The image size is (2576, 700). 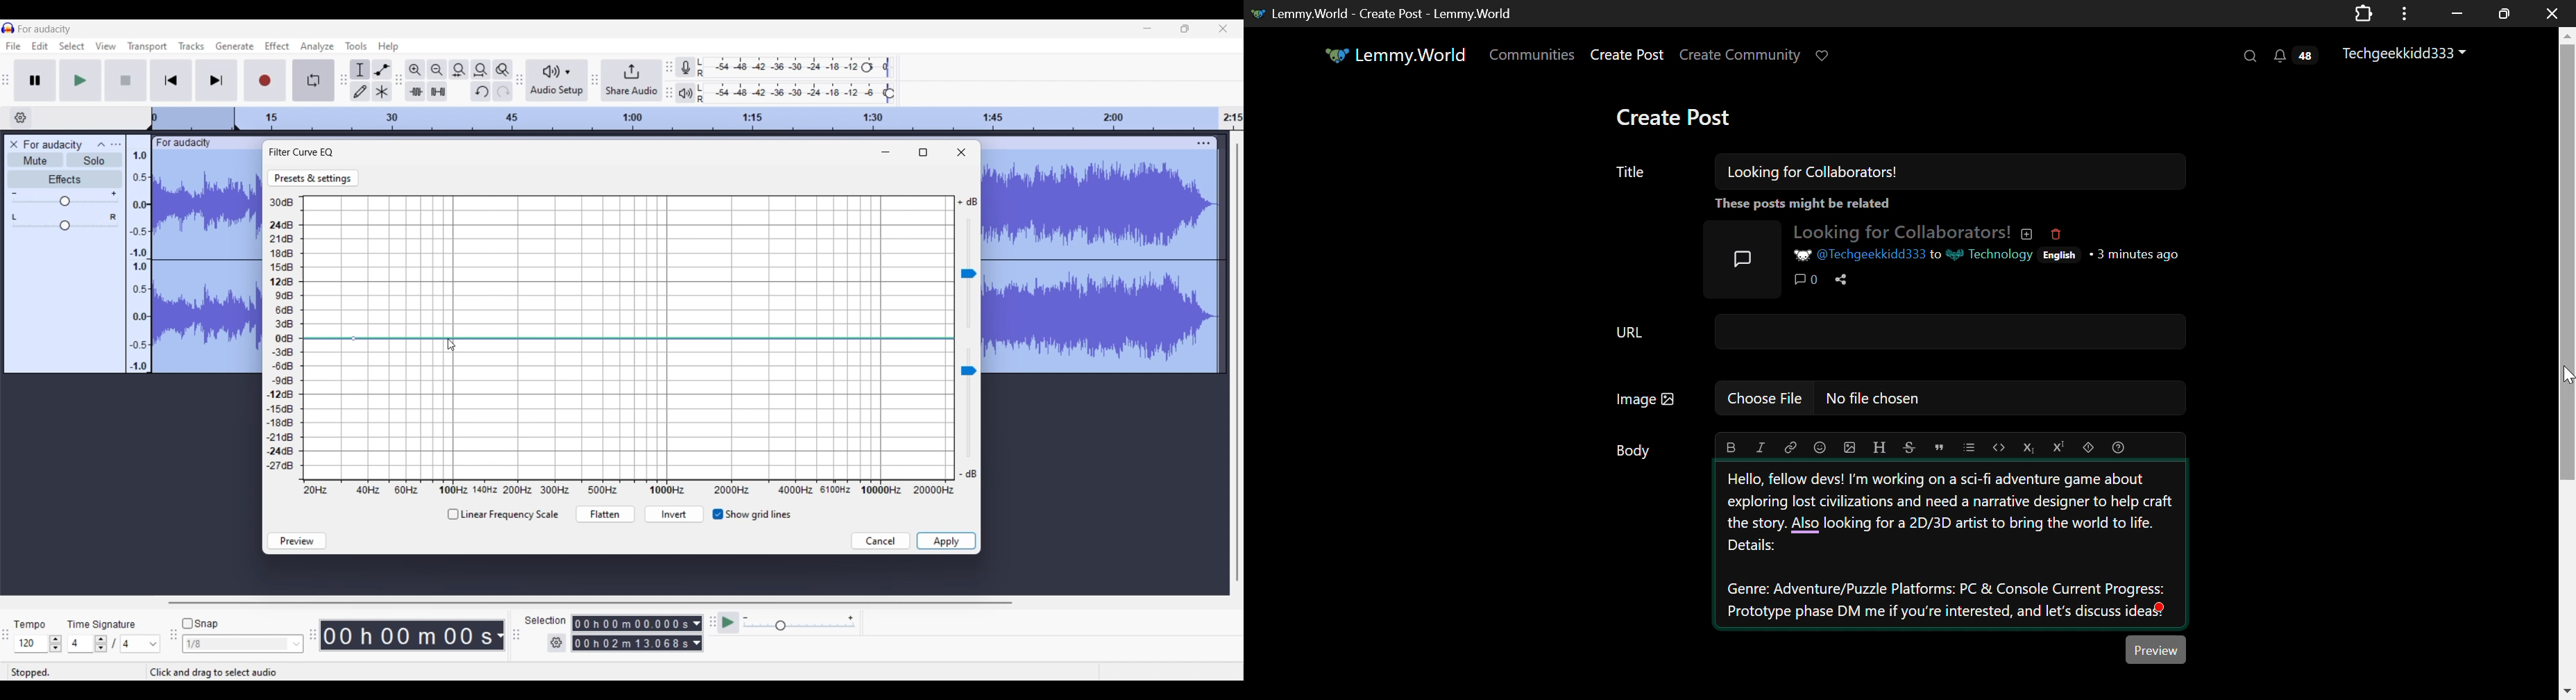 What do you see at coordinates (437, 91) in the screenshot?
I see `Silence audio selection` at bounding box center [437, 91].